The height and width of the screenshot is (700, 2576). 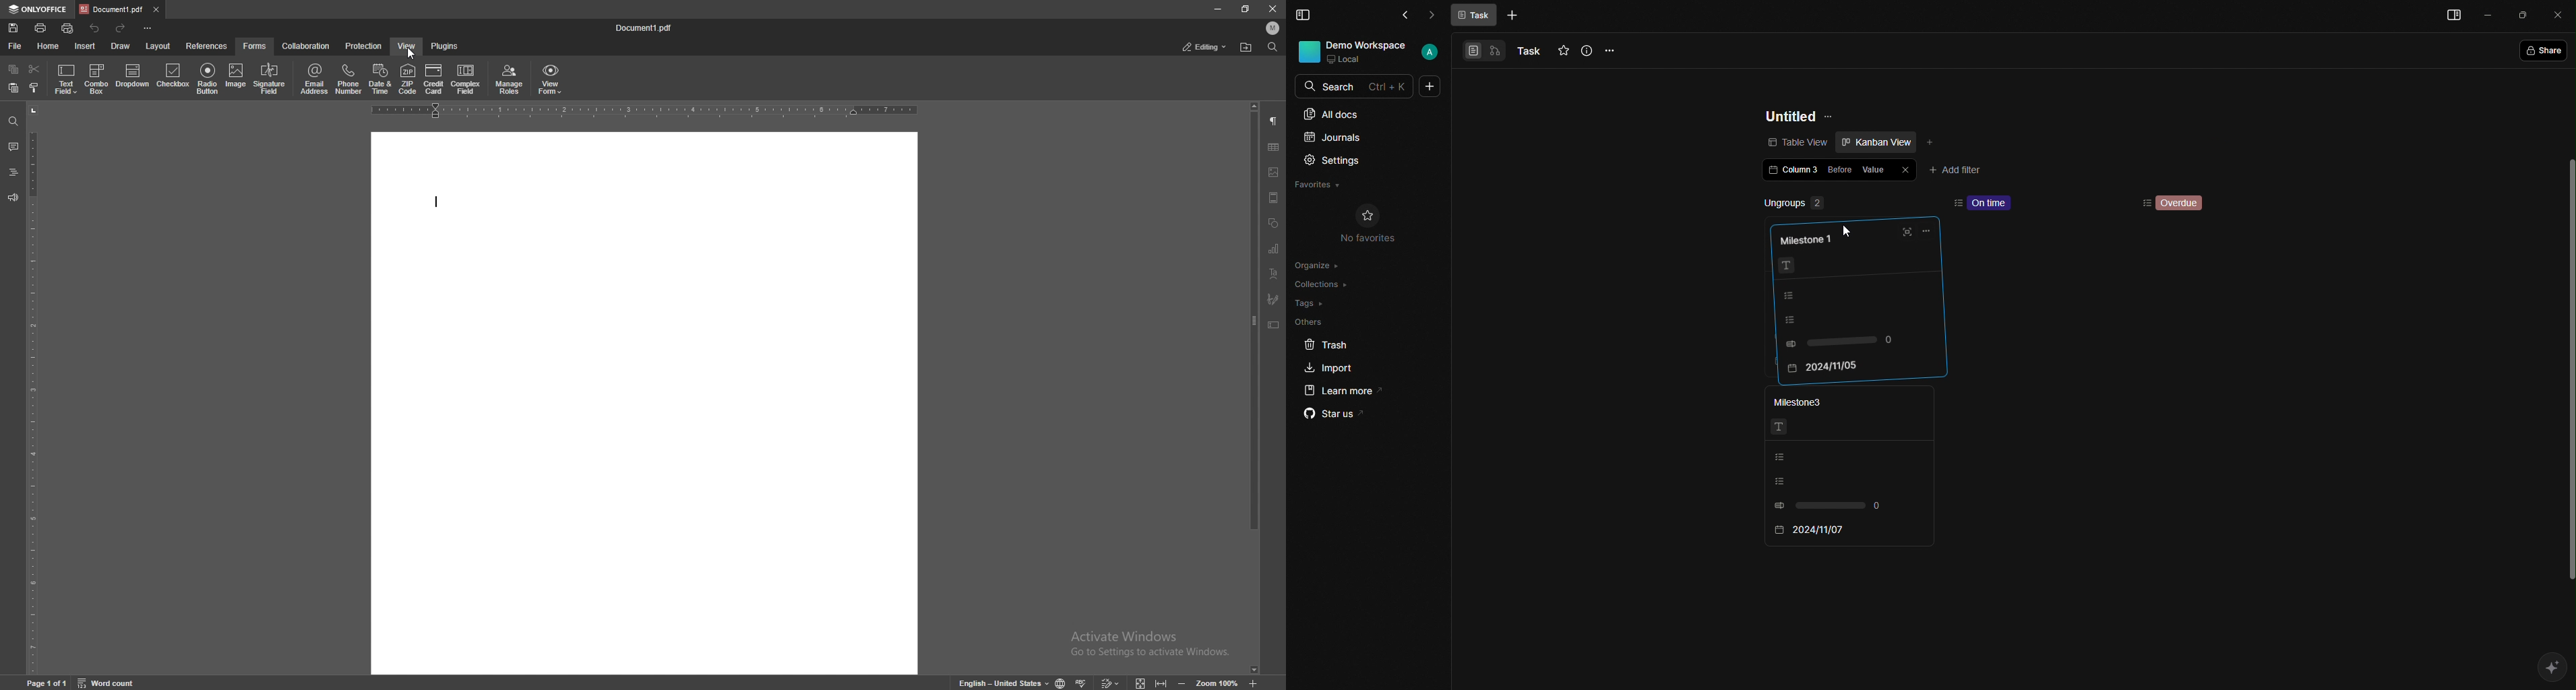 I want to click on manage roles, so click(x=509, y=79).